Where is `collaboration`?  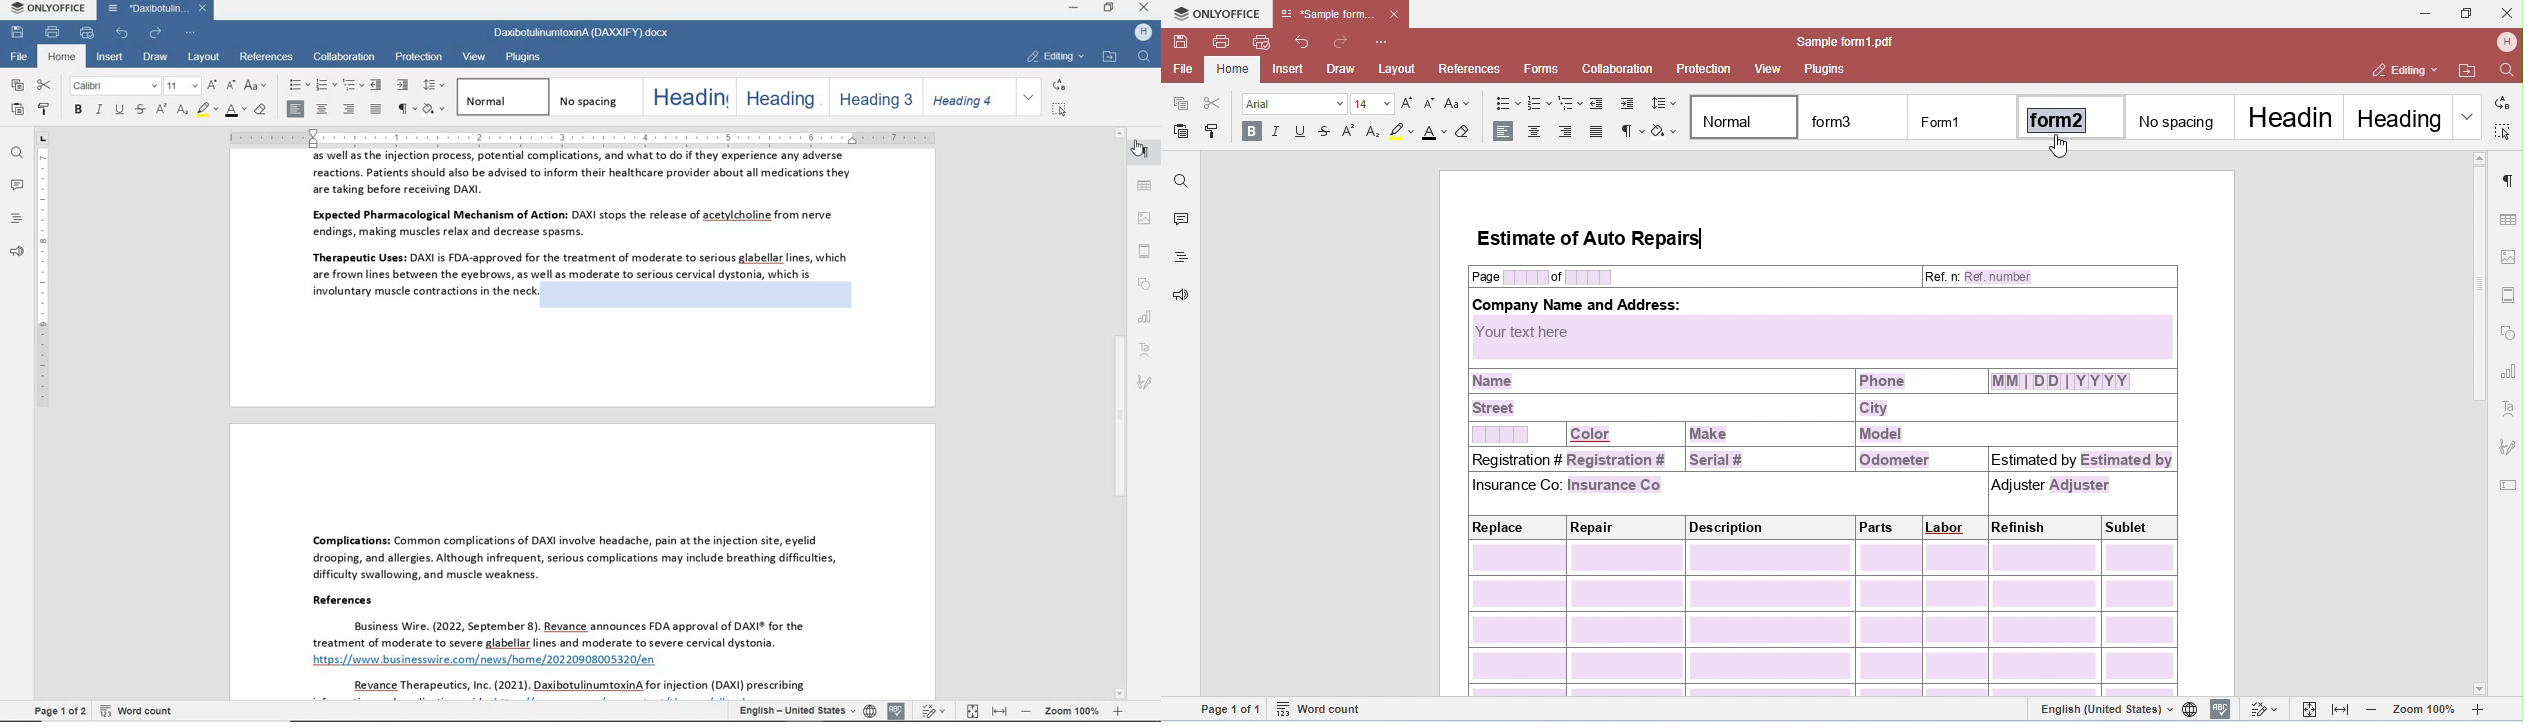 collaboration is located at coordinates (343, 58).